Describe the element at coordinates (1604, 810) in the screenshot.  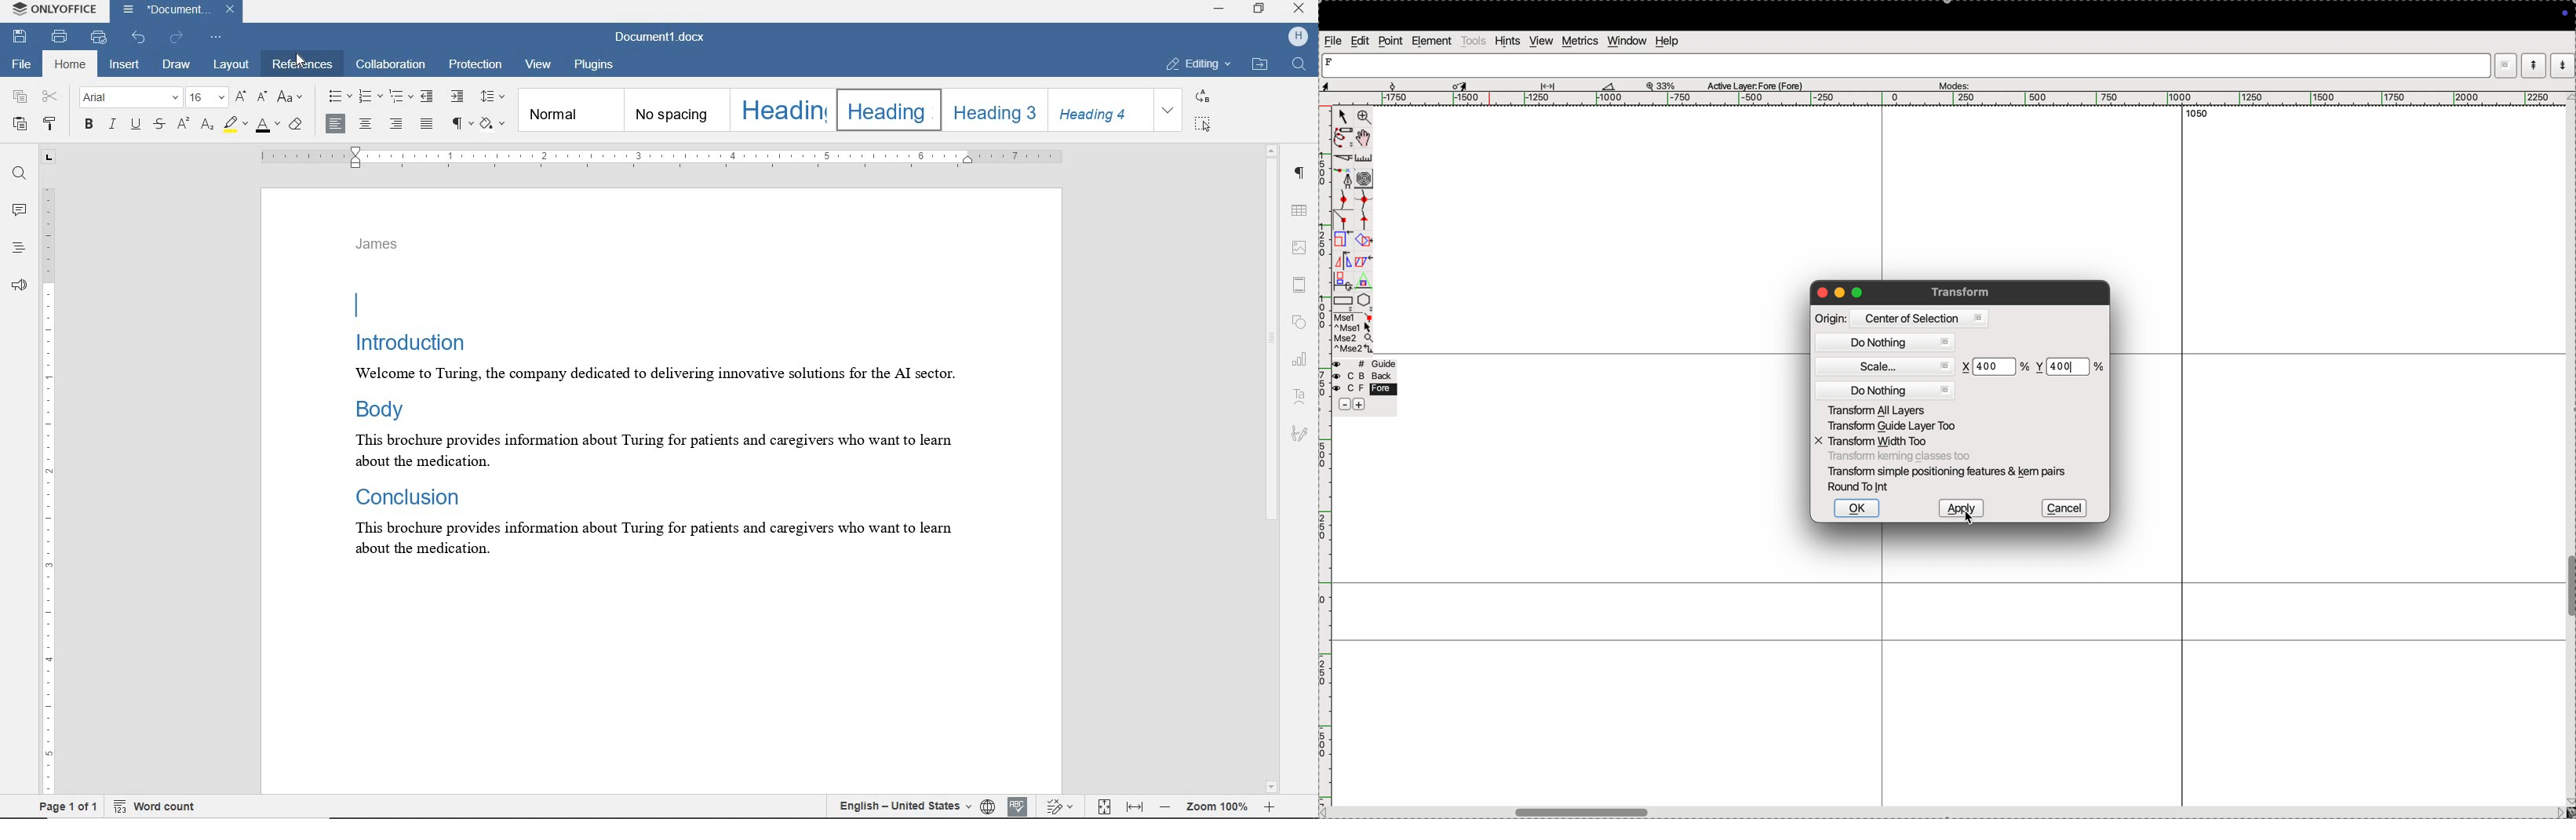
I see `toogle` at that location.